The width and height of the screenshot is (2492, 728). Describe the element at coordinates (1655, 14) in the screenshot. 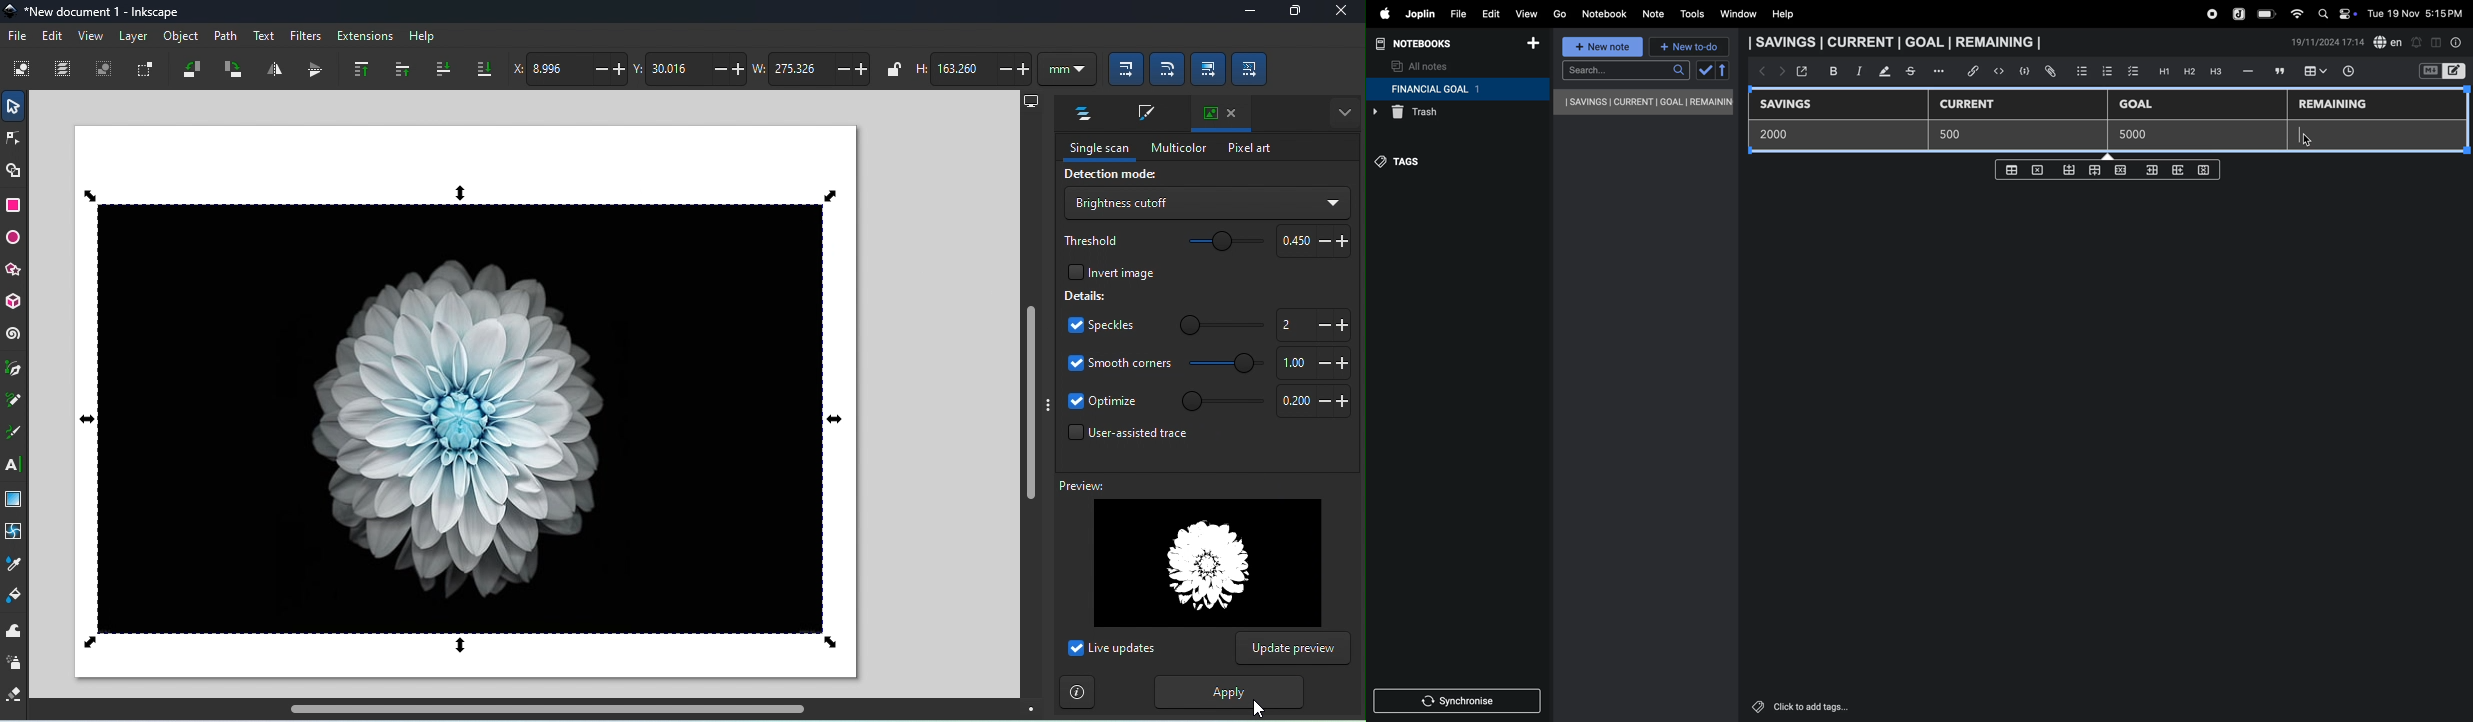

I see `note` at that location.